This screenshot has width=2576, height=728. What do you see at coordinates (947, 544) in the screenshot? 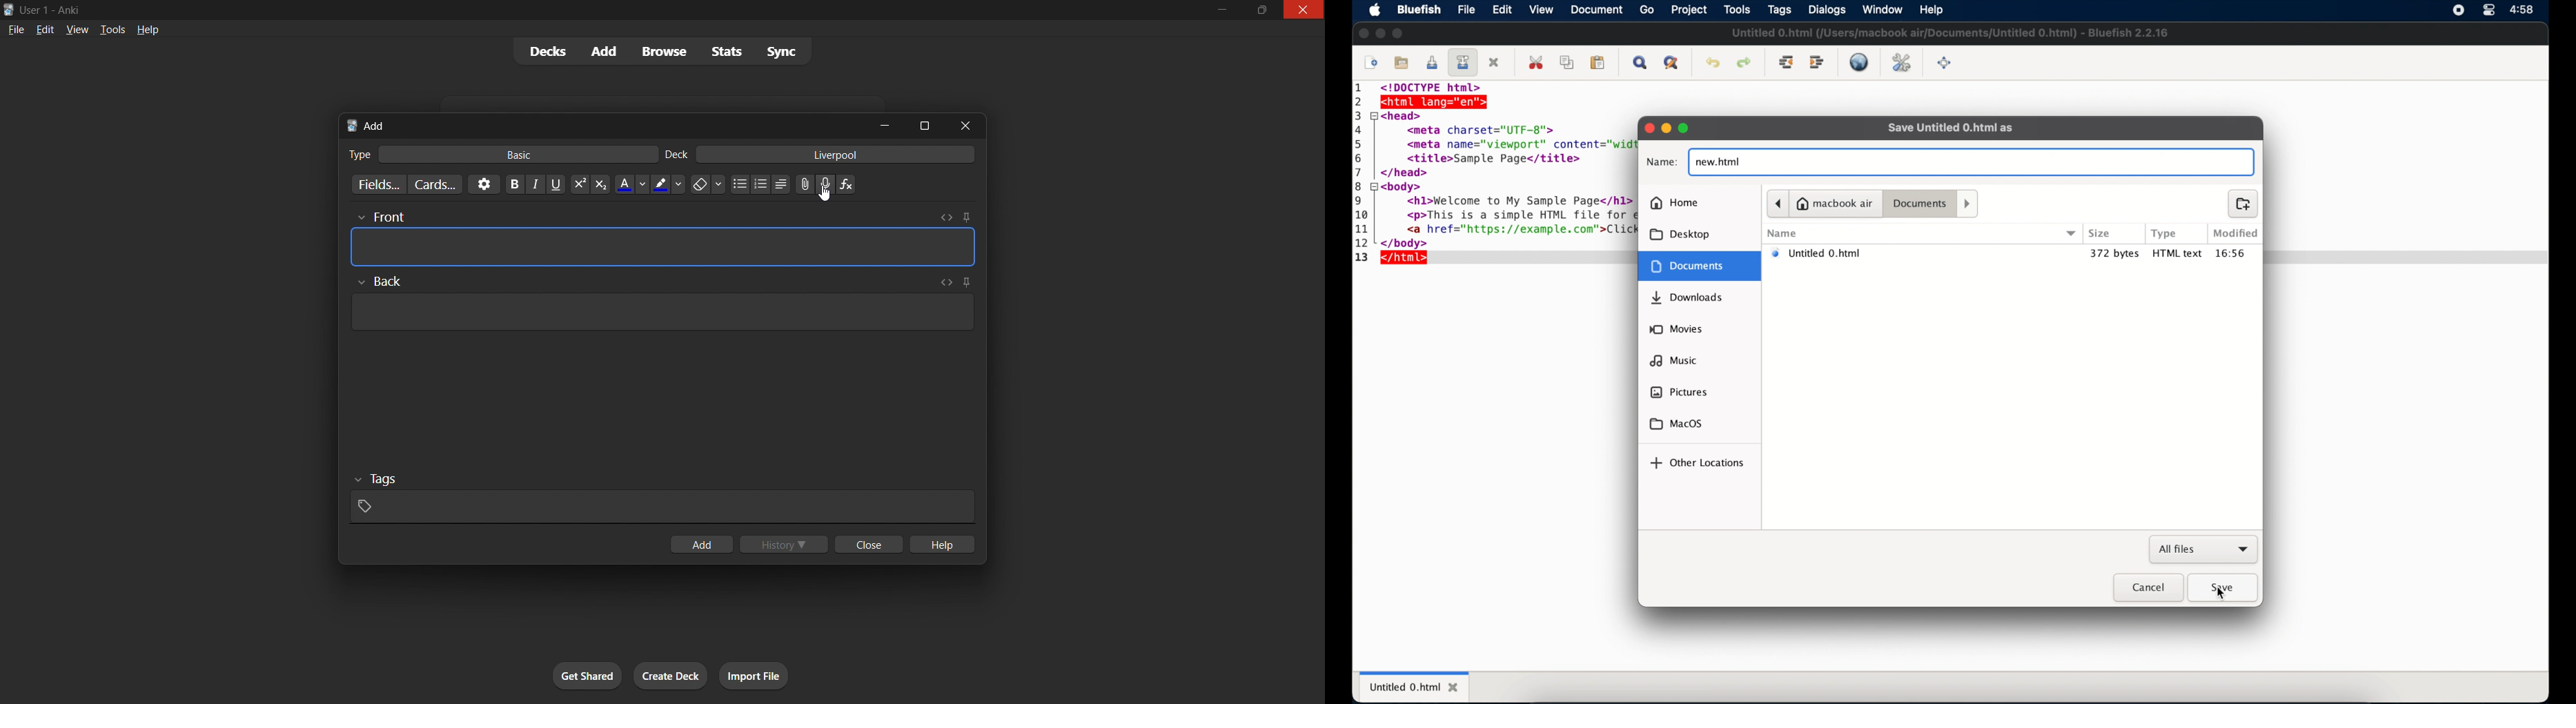
I see `help` at bounding box center [947, 544].